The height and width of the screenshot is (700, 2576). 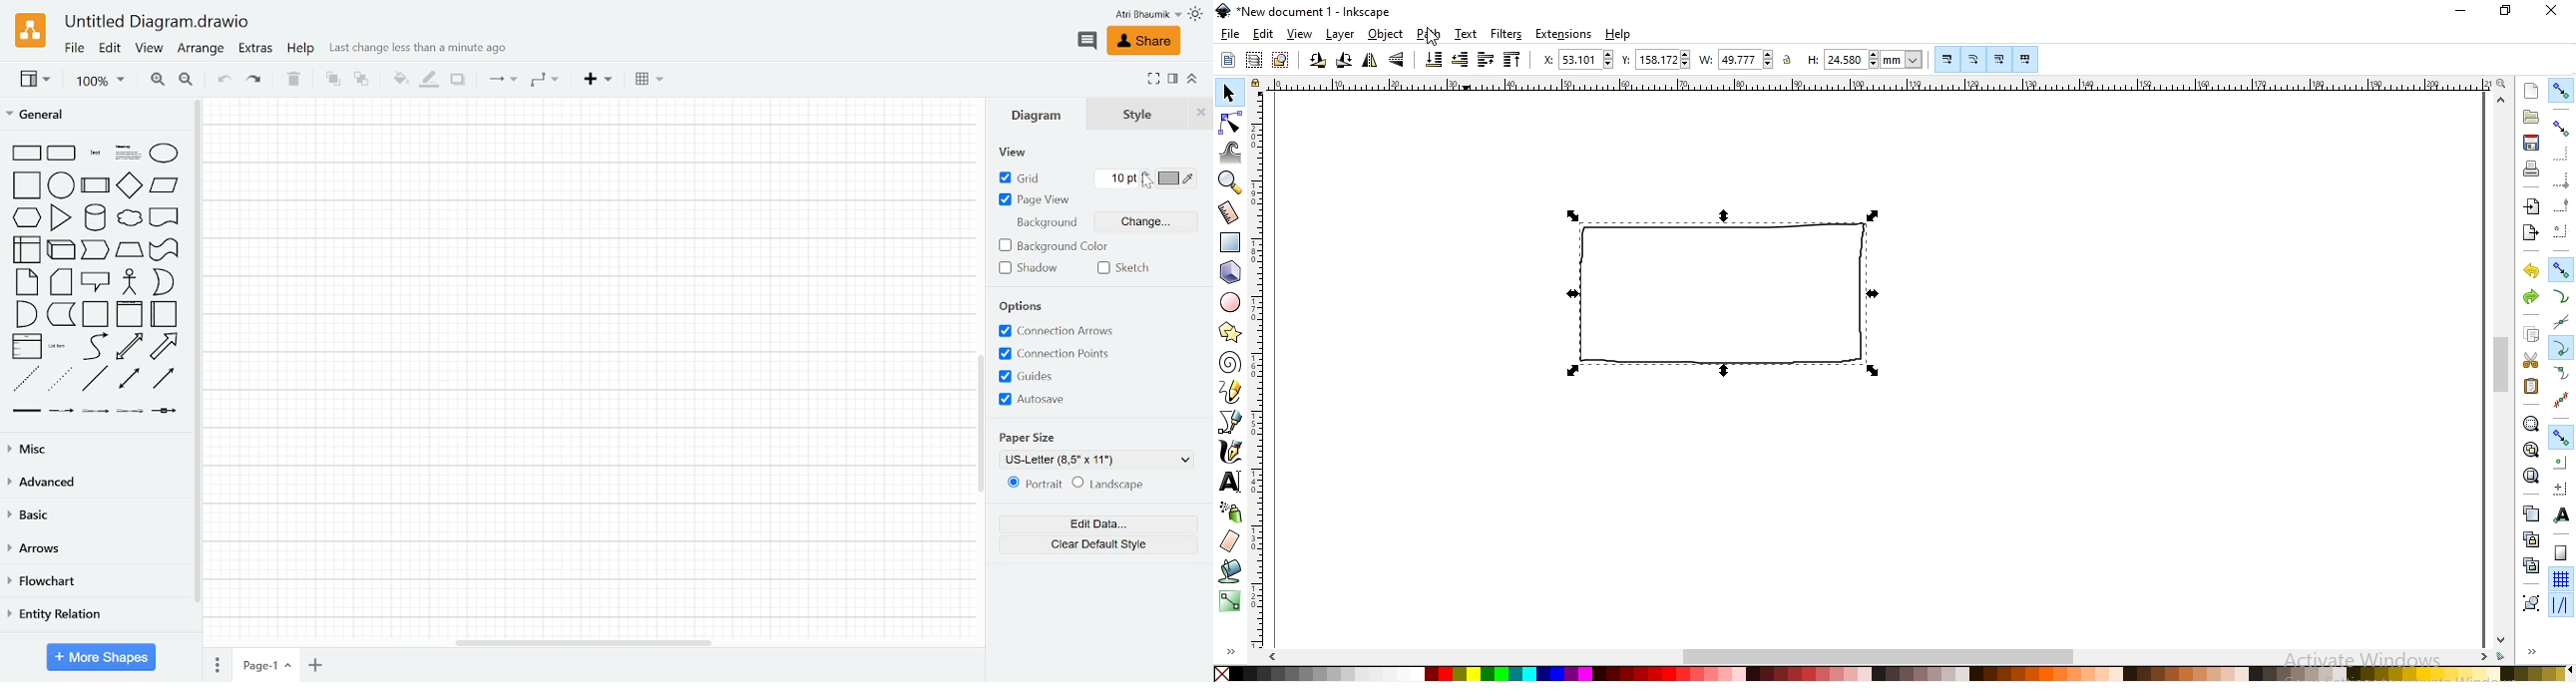 I want to click on background color, so click(x=1056, y=246).